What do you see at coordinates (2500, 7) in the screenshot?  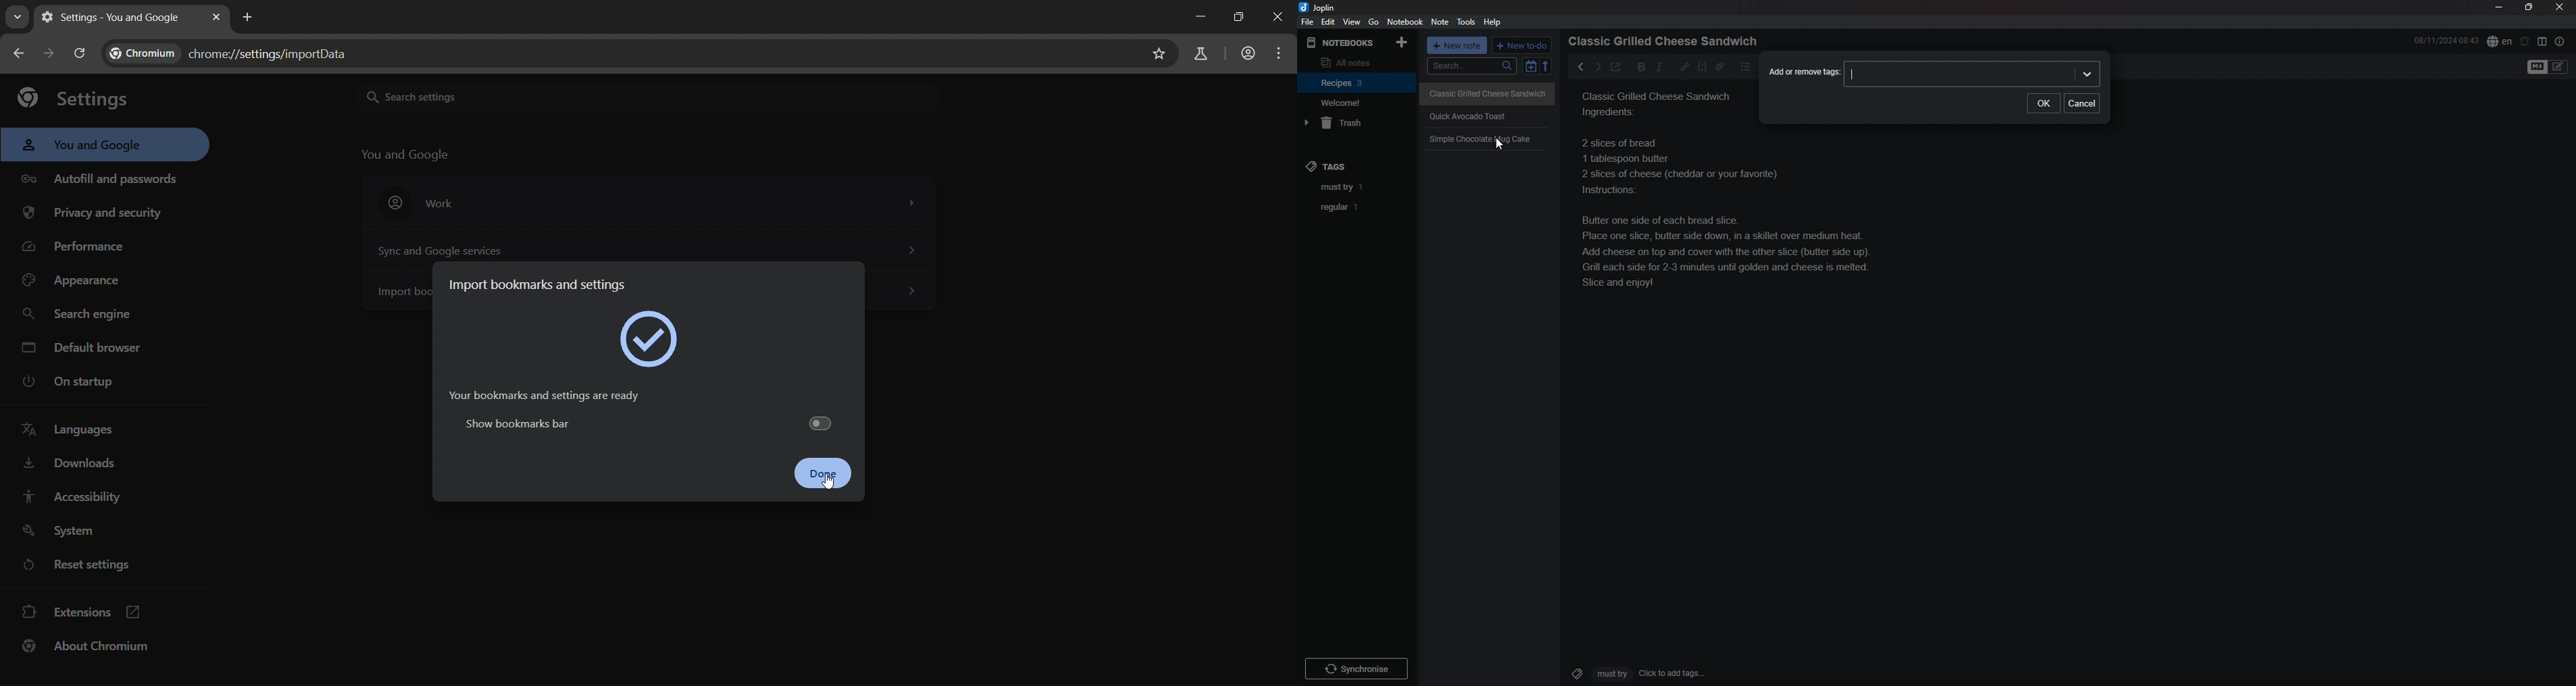 I see `minimize` at bounding box center [2500, 7].